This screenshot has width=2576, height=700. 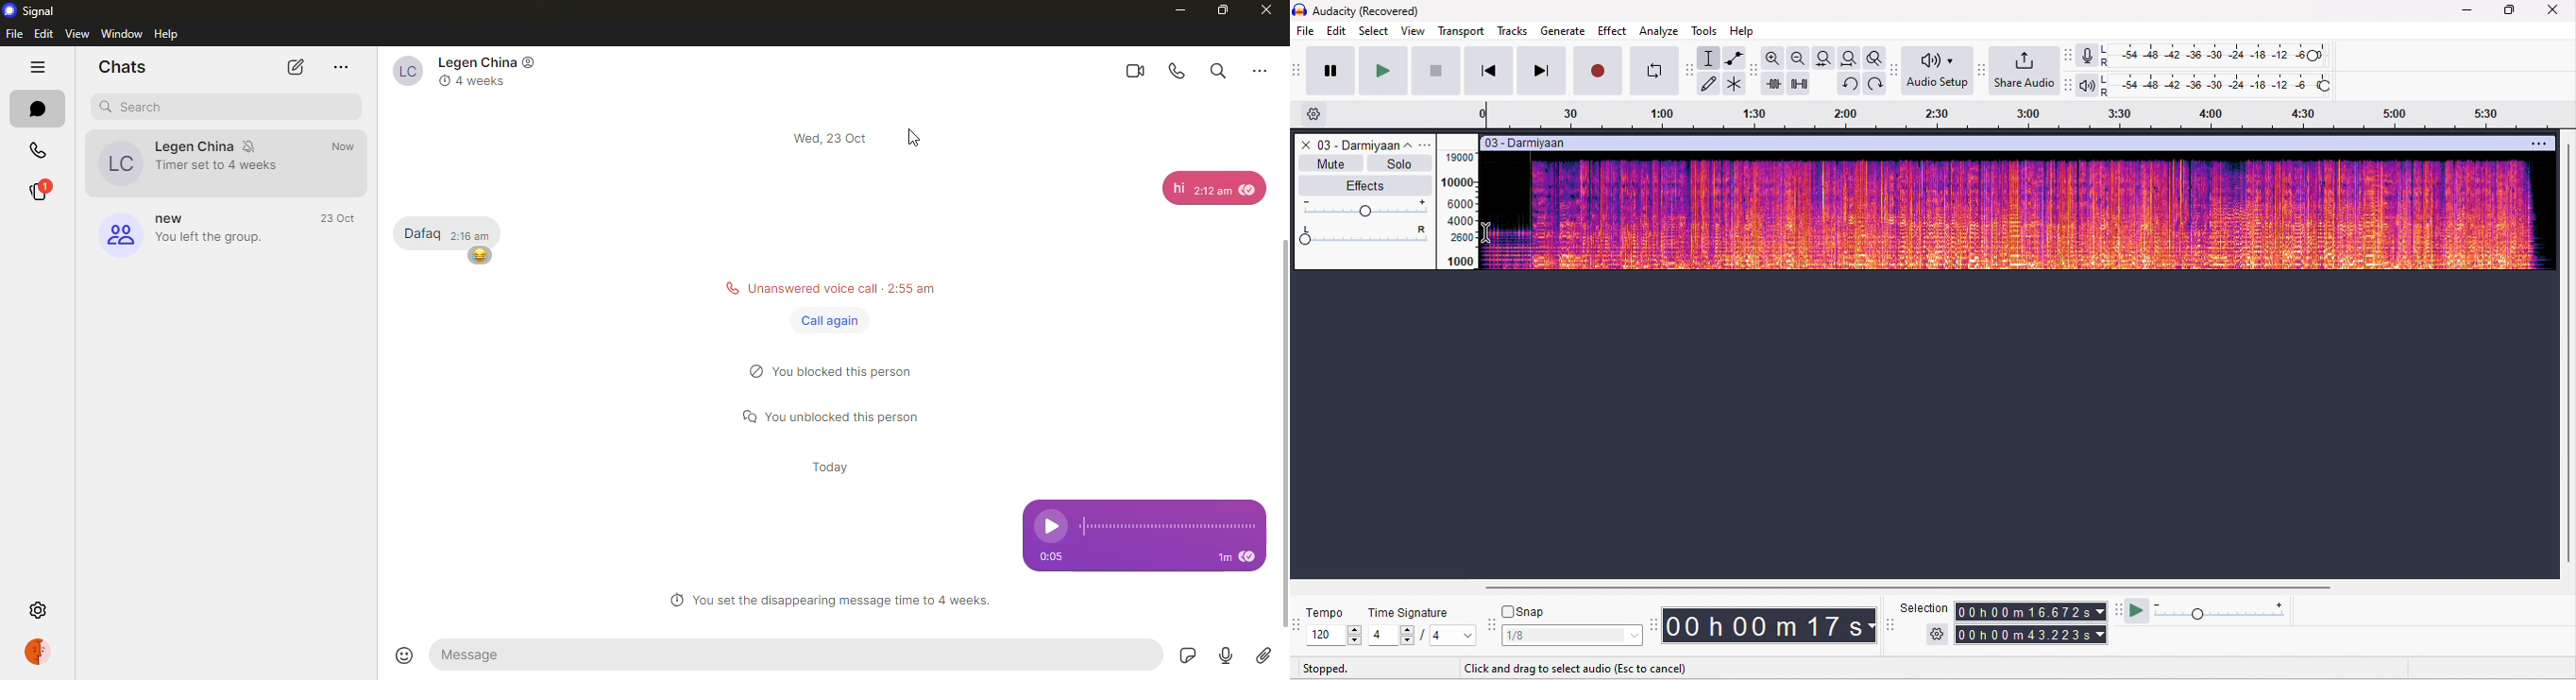 What do you see at coordinates (831, 416) in the screenshot?
I see `status message` at bounding box center [831, 416].